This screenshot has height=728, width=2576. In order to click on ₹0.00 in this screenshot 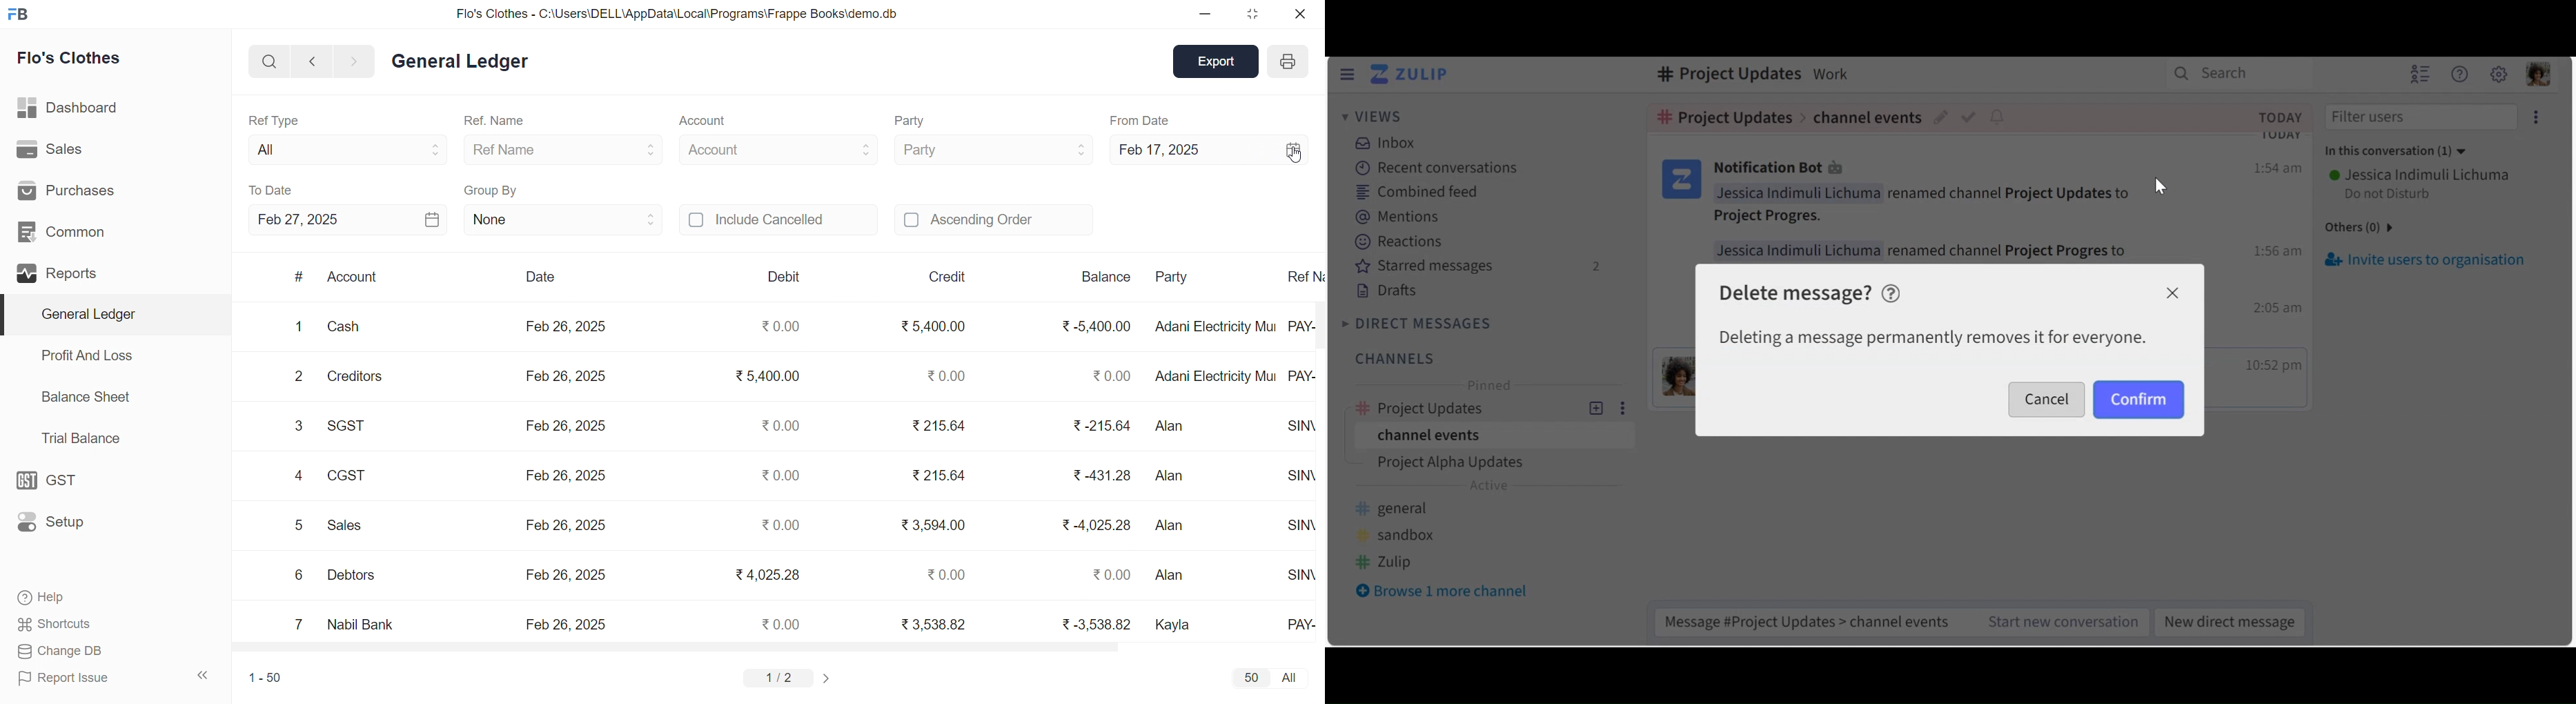, I will do `click(783, 526)`.